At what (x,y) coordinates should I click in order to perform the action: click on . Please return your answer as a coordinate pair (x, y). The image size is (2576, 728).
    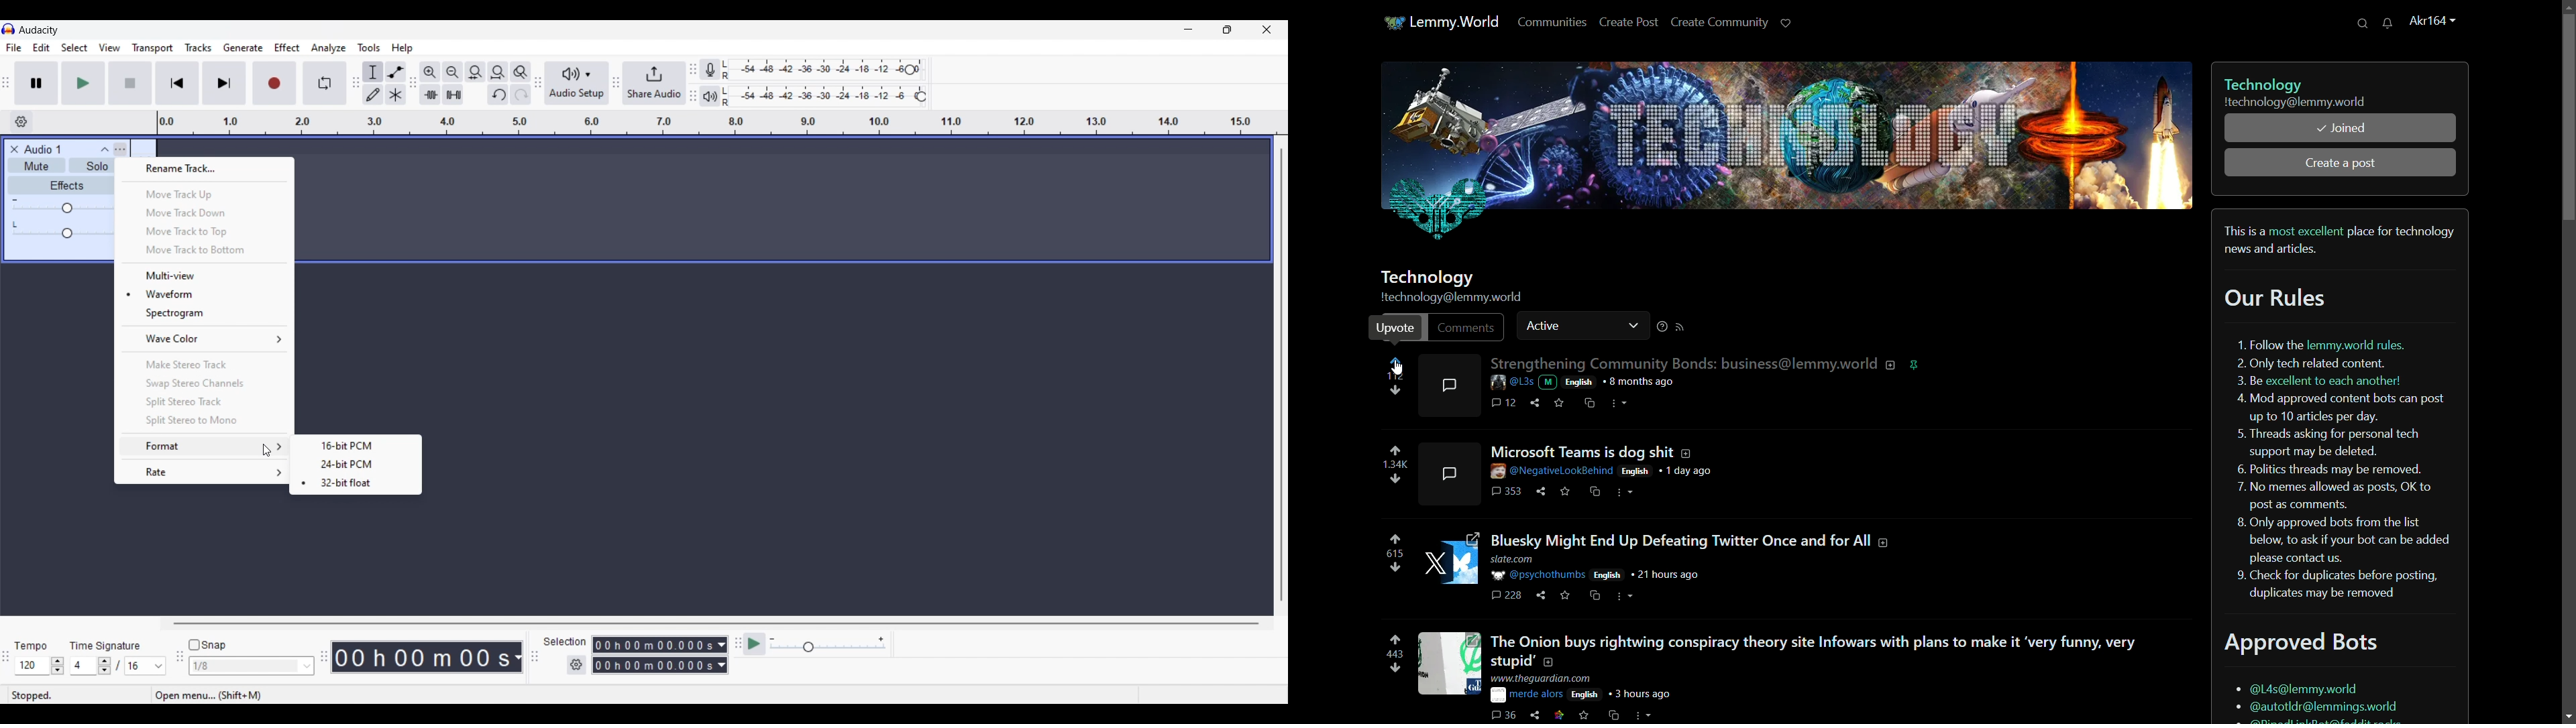
    Looking at the image, I should click on (1448, 475).